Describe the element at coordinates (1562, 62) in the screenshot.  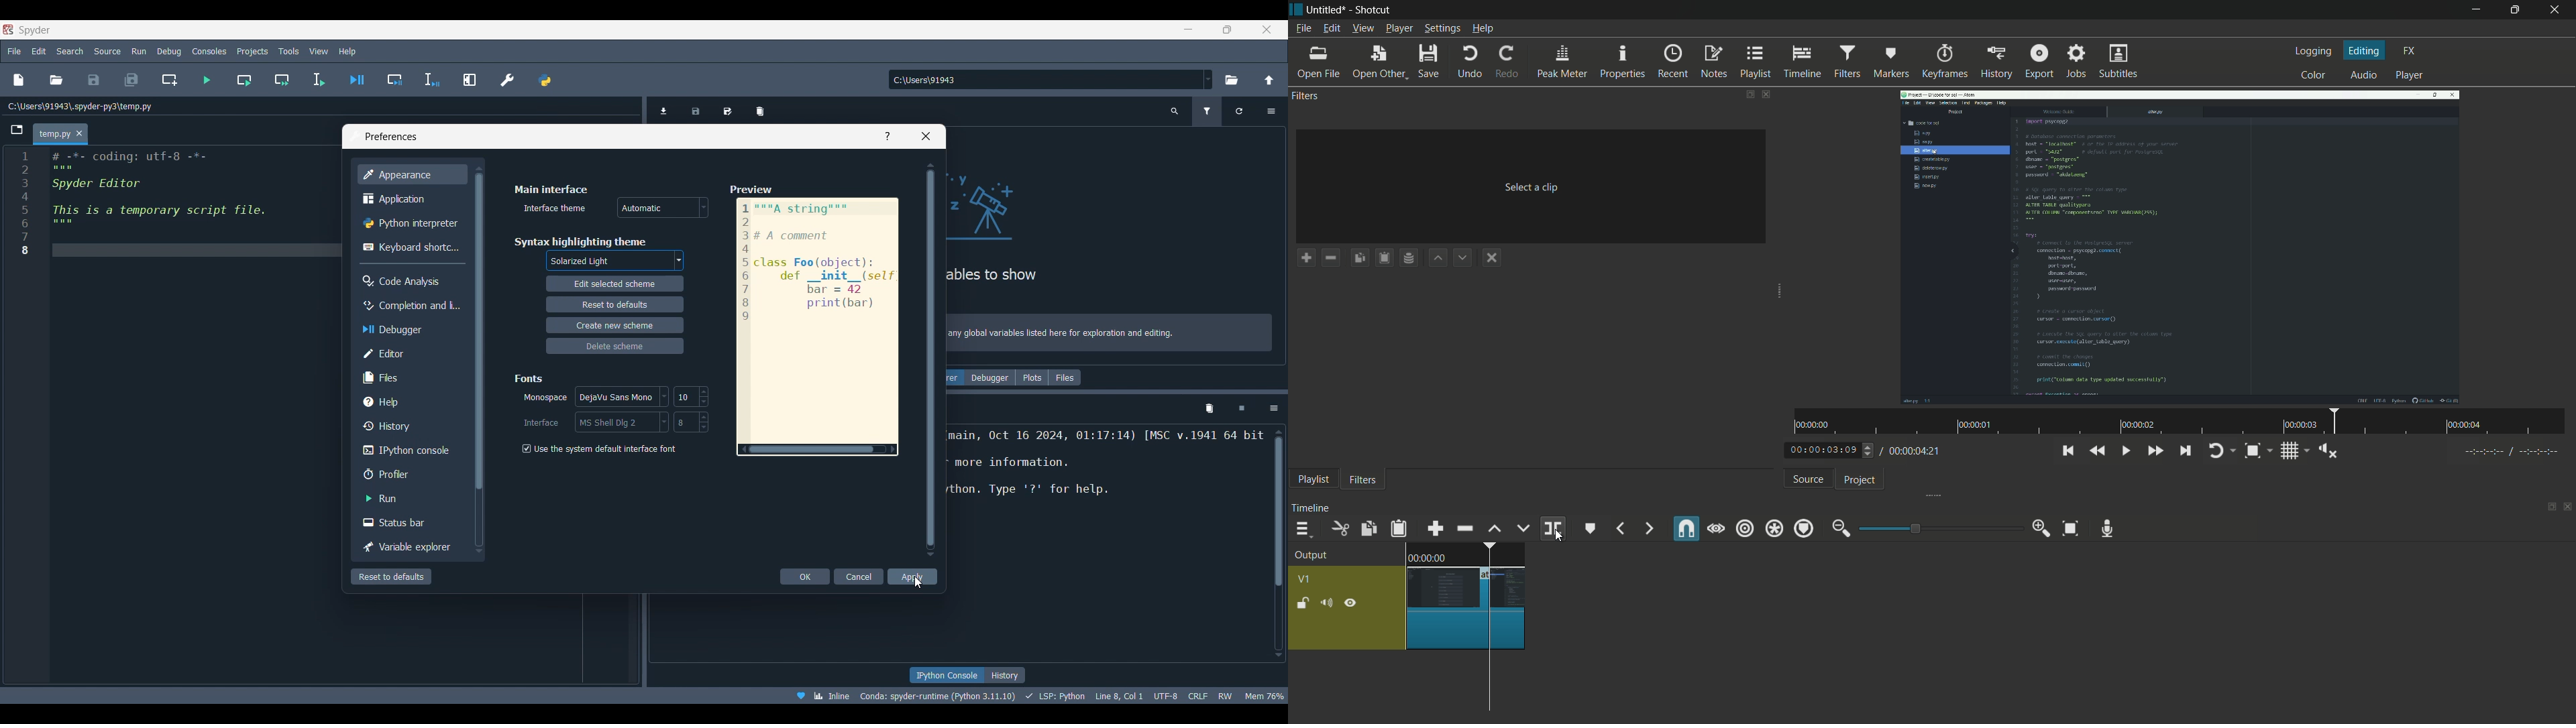
I see `peak meter` at that location.